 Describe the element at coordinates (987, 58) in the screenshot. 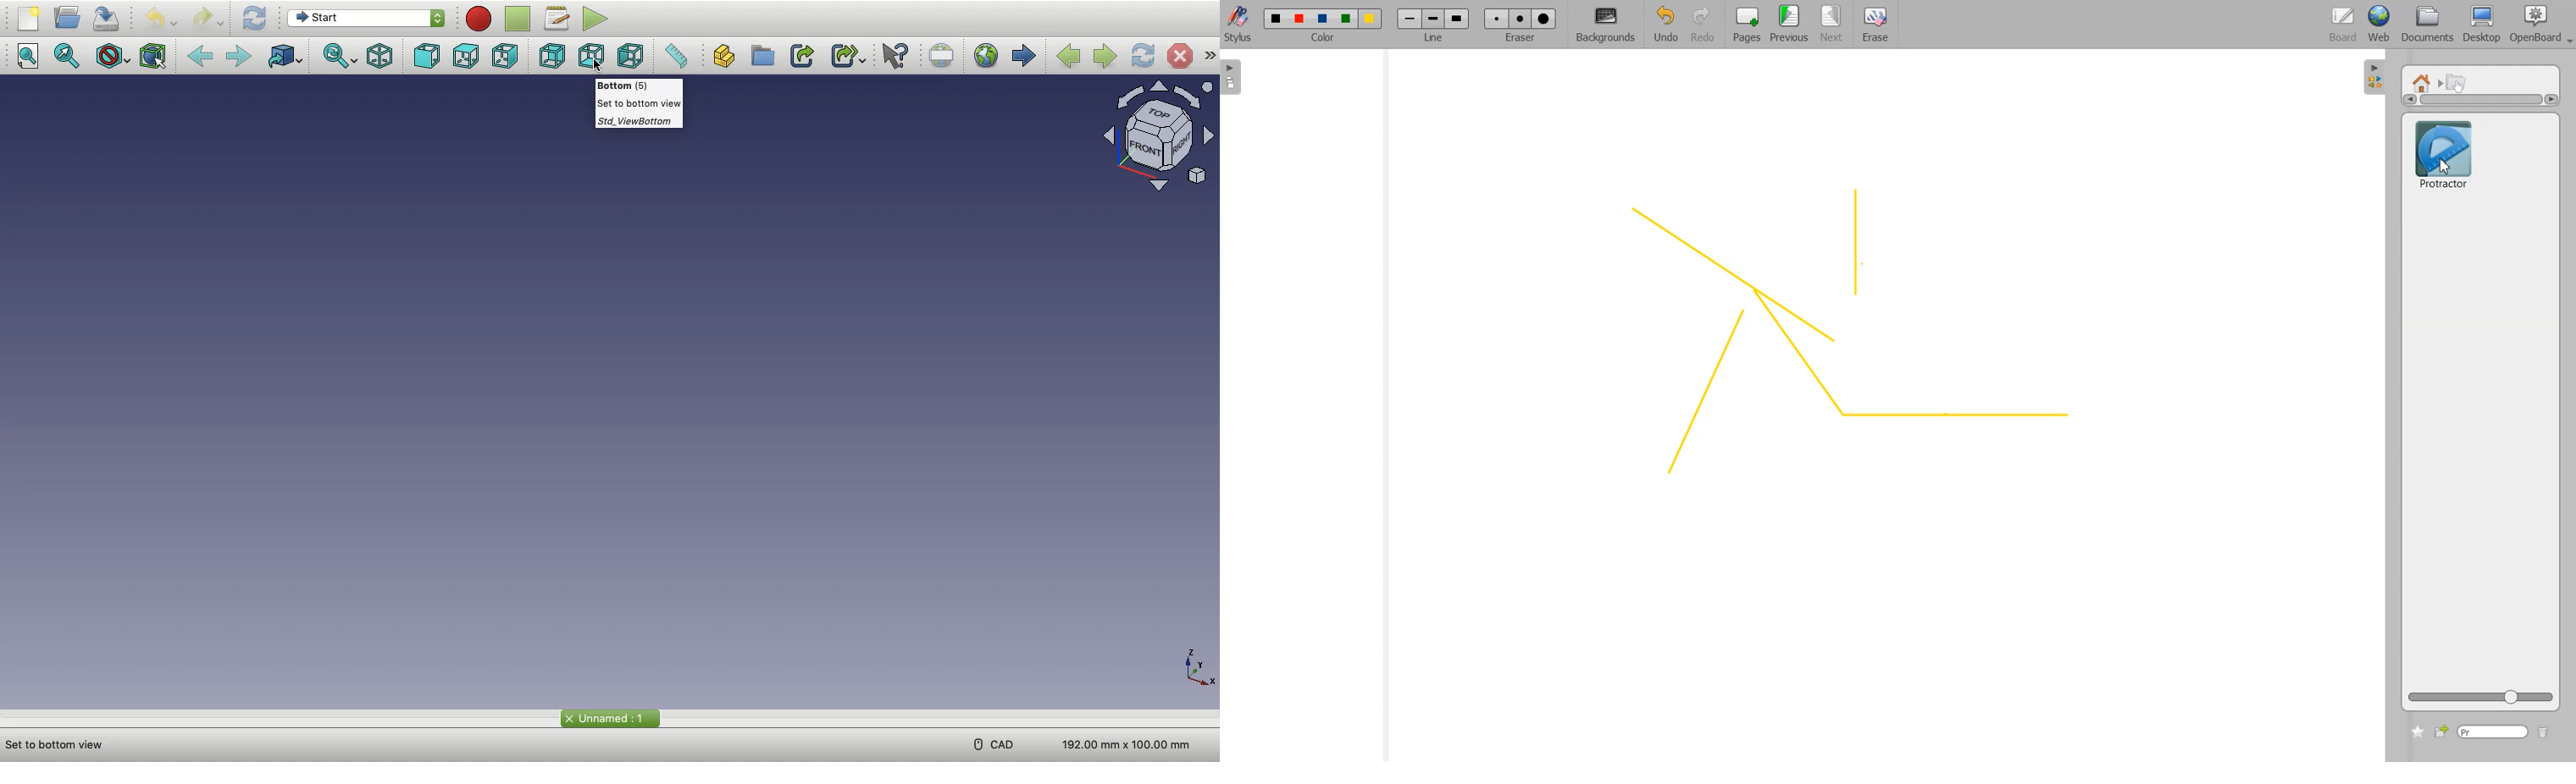

I see `Open website` at that location.